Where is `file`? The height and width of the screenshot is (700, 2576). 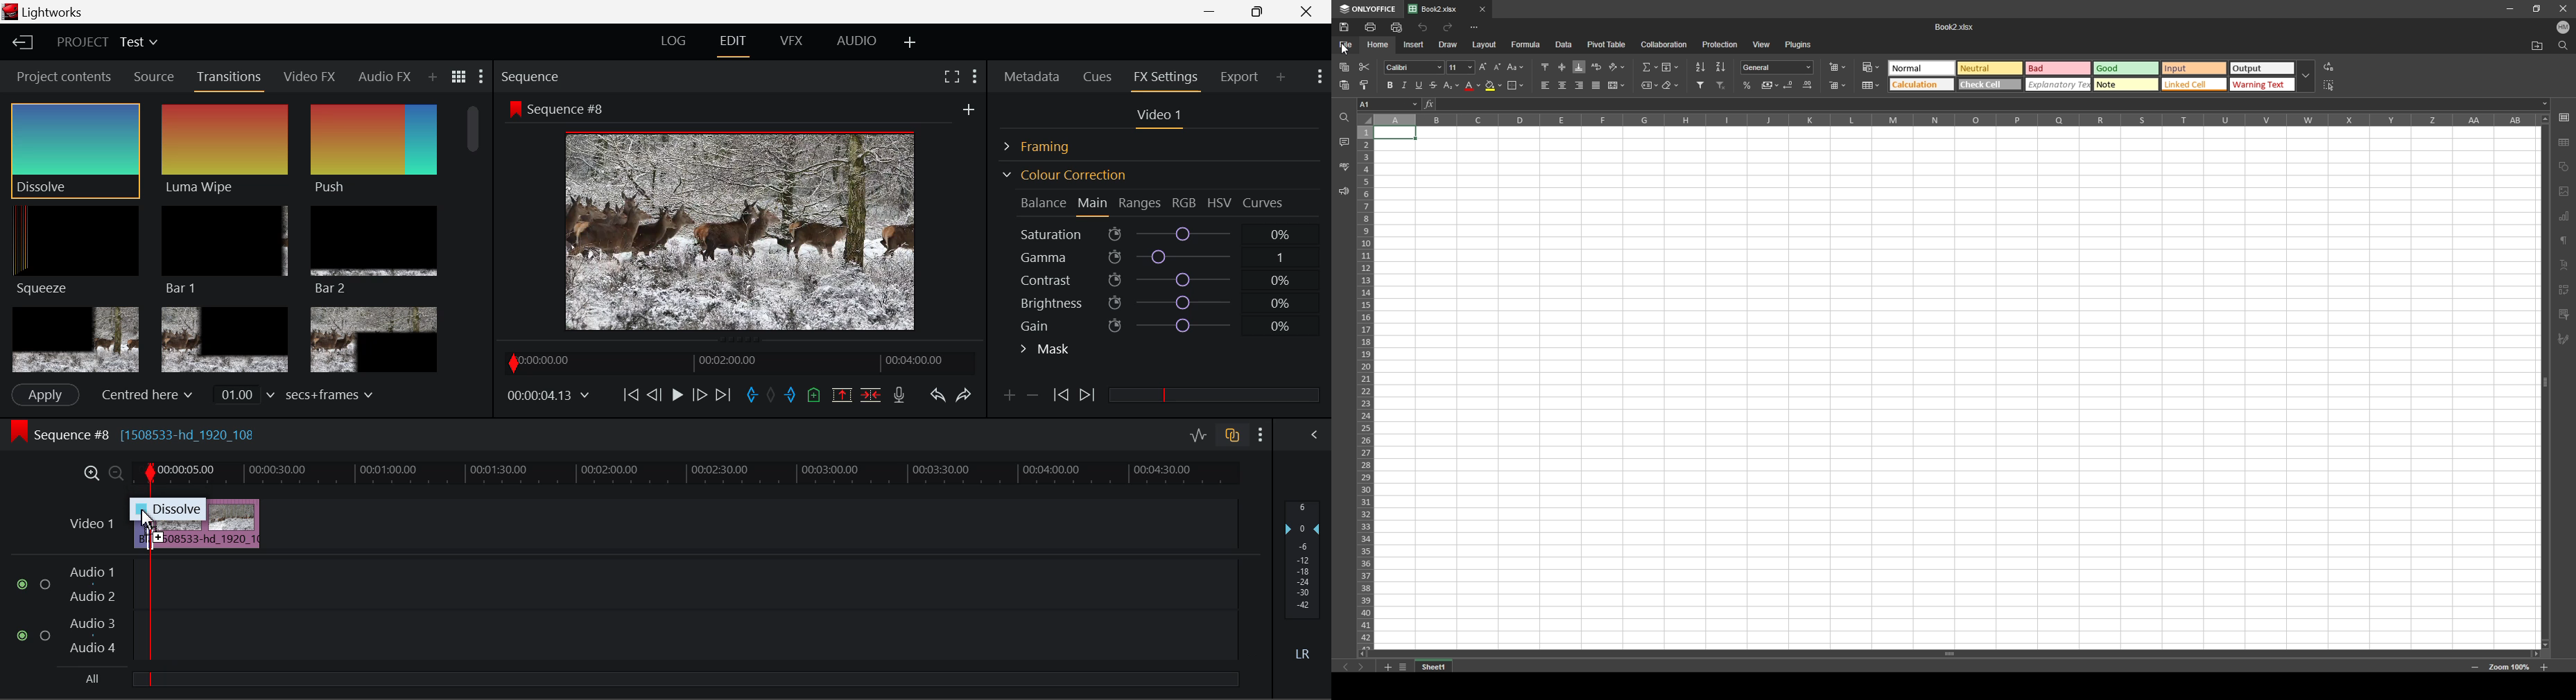 file is located at coordinates (1348, 45).